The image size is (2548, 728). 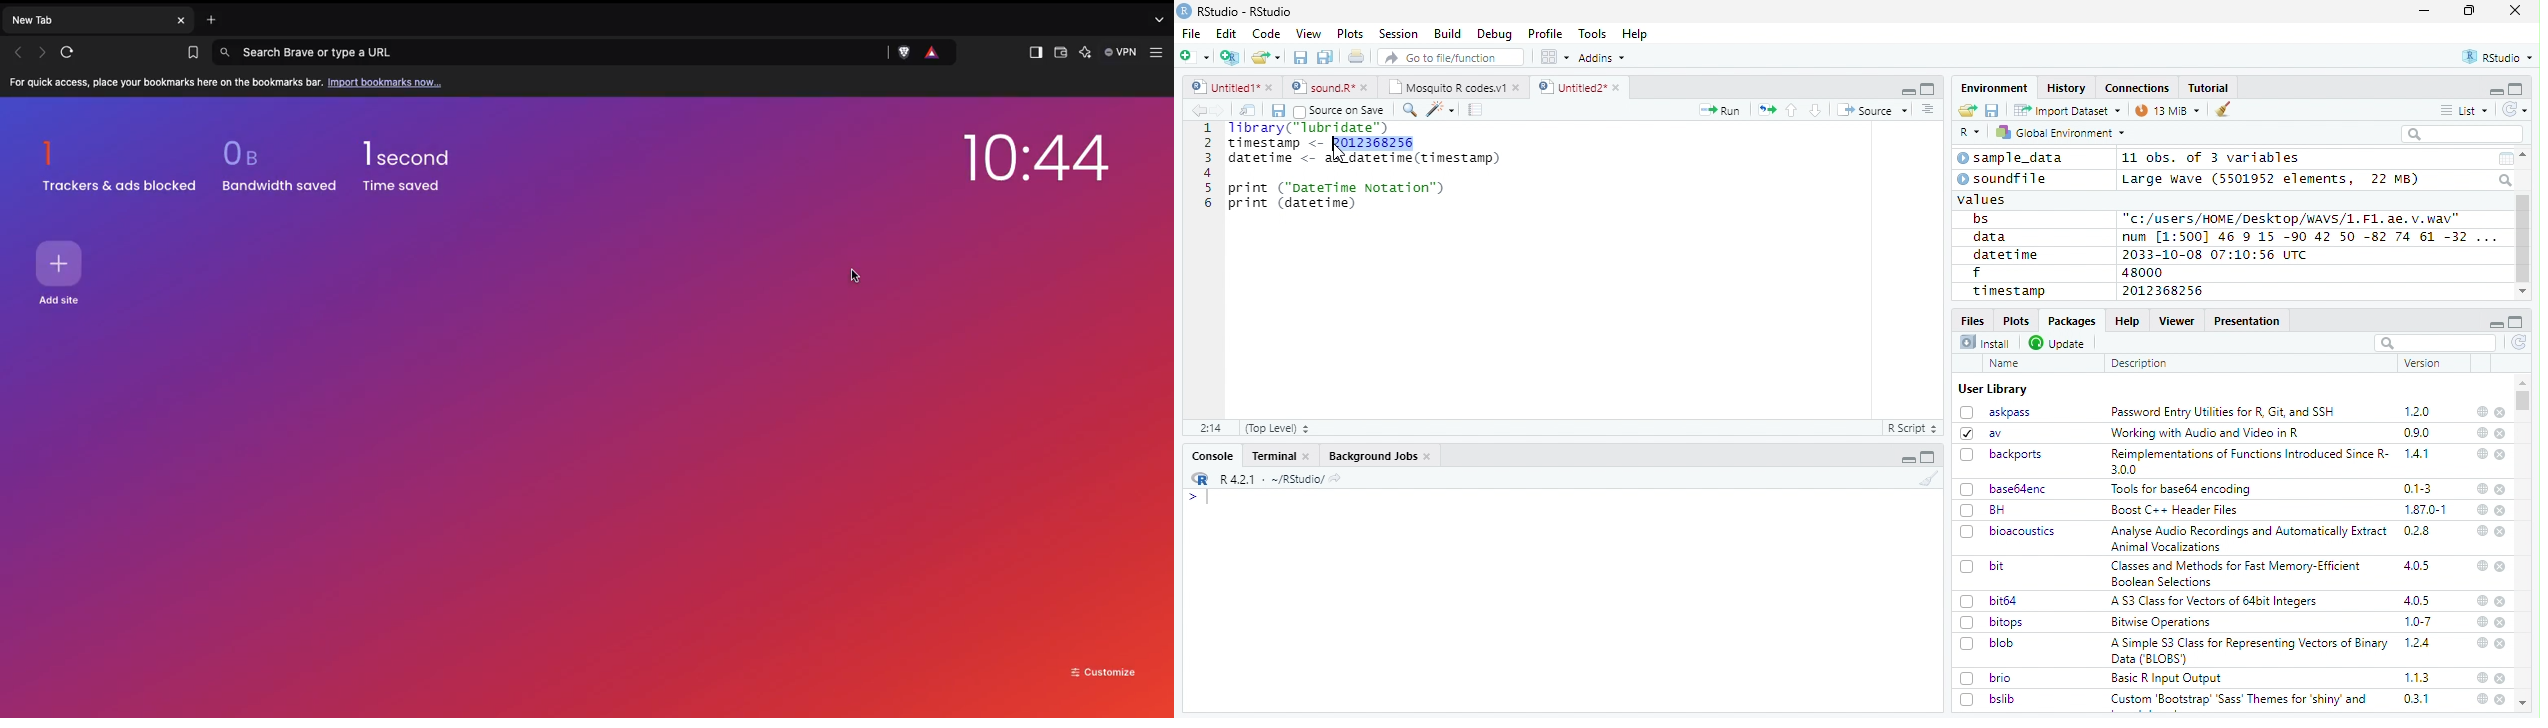 What do you see at coordinates (1925, 478) in the screenshot?
I see `clear workspace` at bounding box center [1925, 478].